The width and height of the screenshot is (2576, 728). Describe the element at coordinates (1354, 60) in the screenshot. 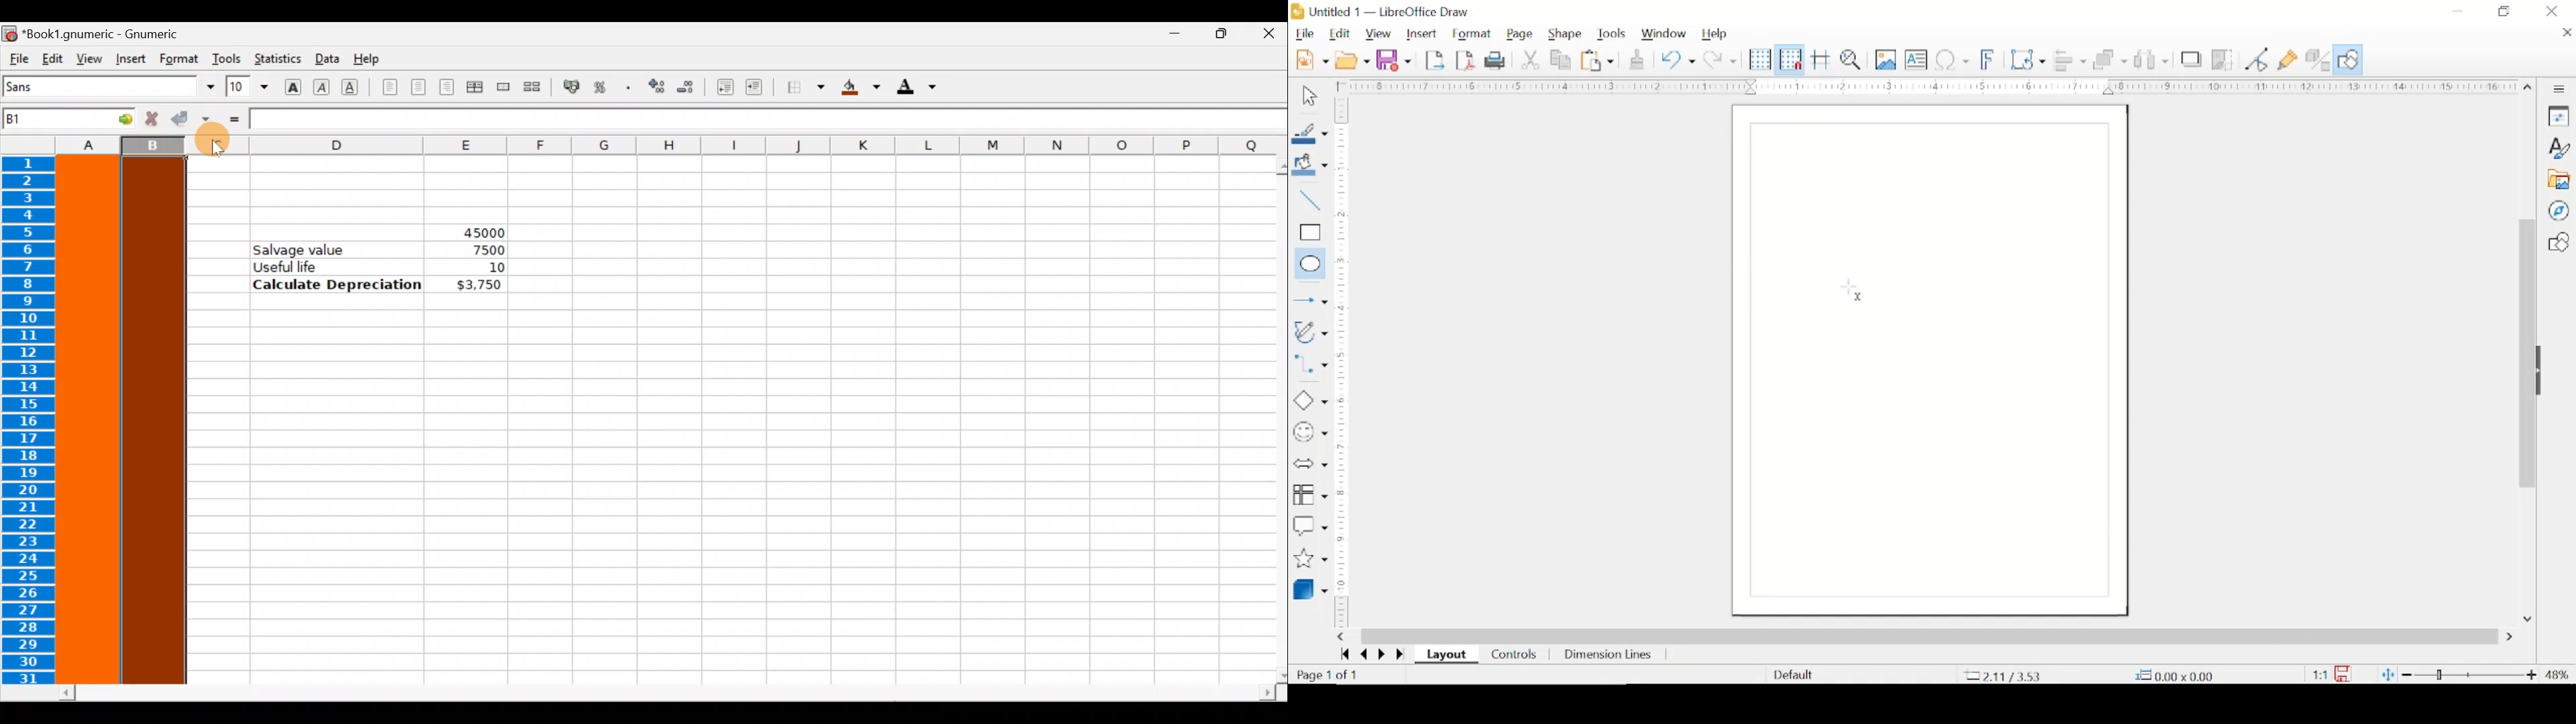

I see `open` at that location.